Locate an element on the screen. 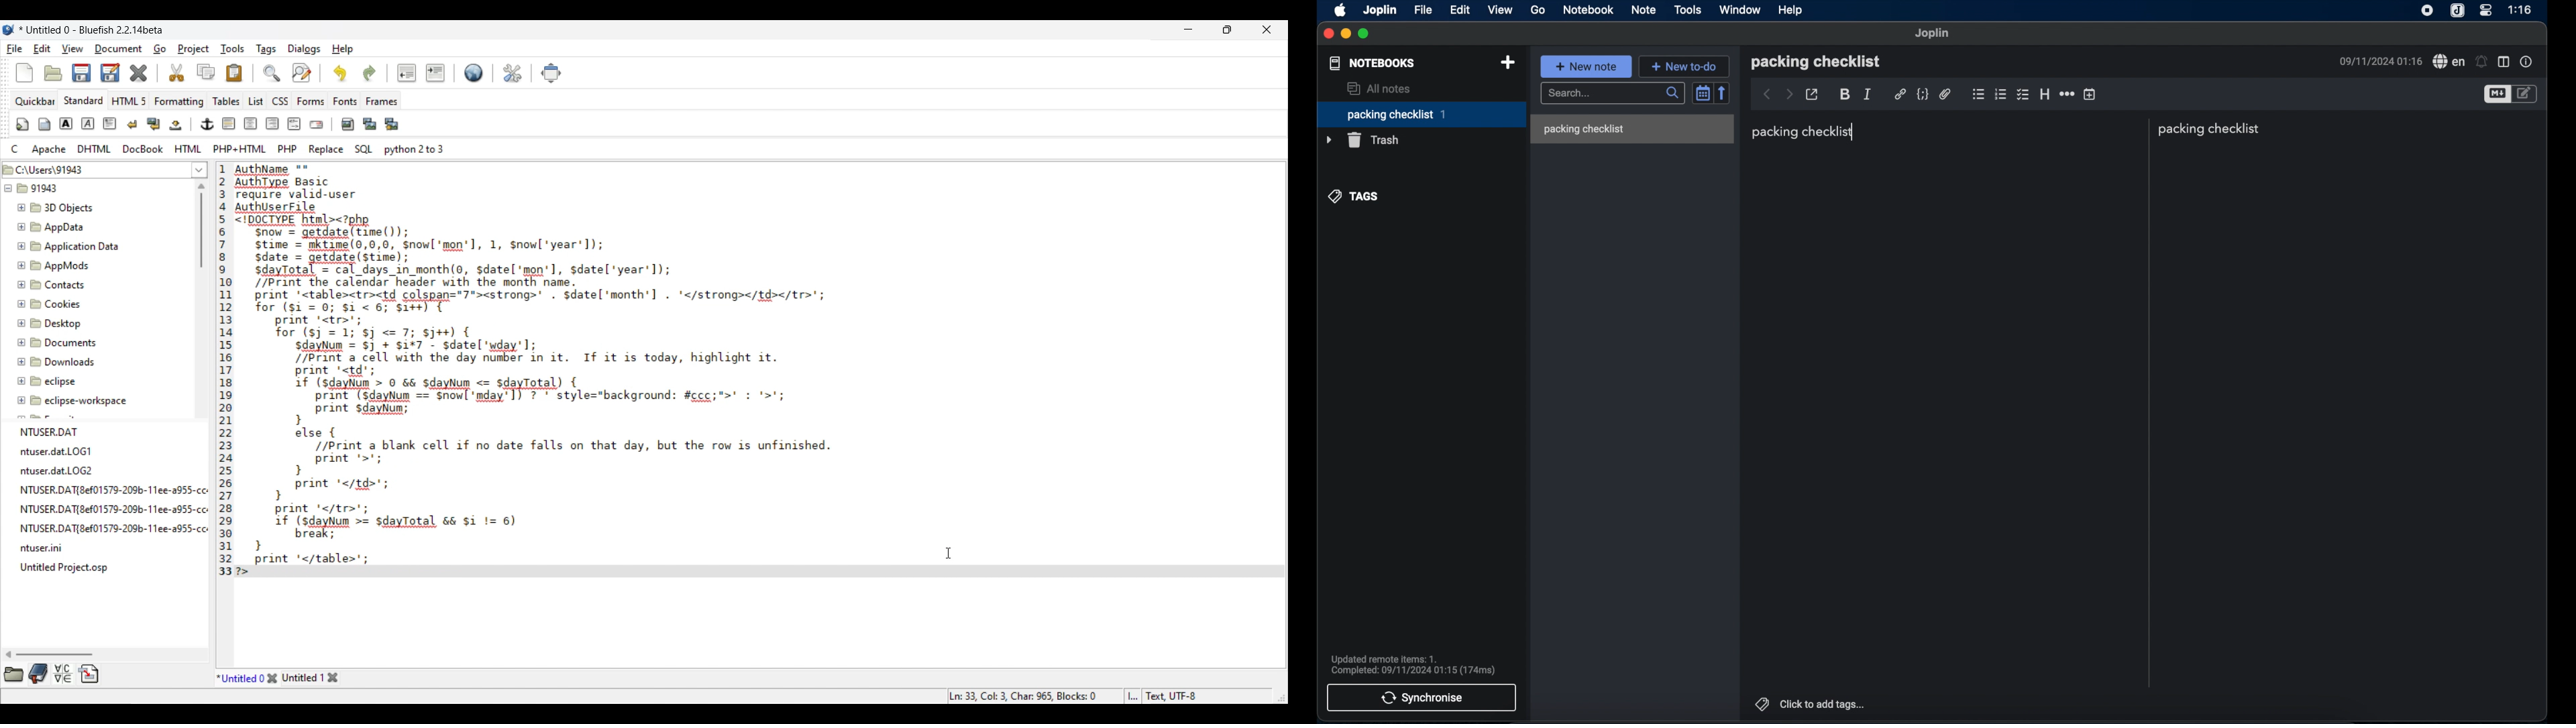  close is located at coordinates (1328, 34).